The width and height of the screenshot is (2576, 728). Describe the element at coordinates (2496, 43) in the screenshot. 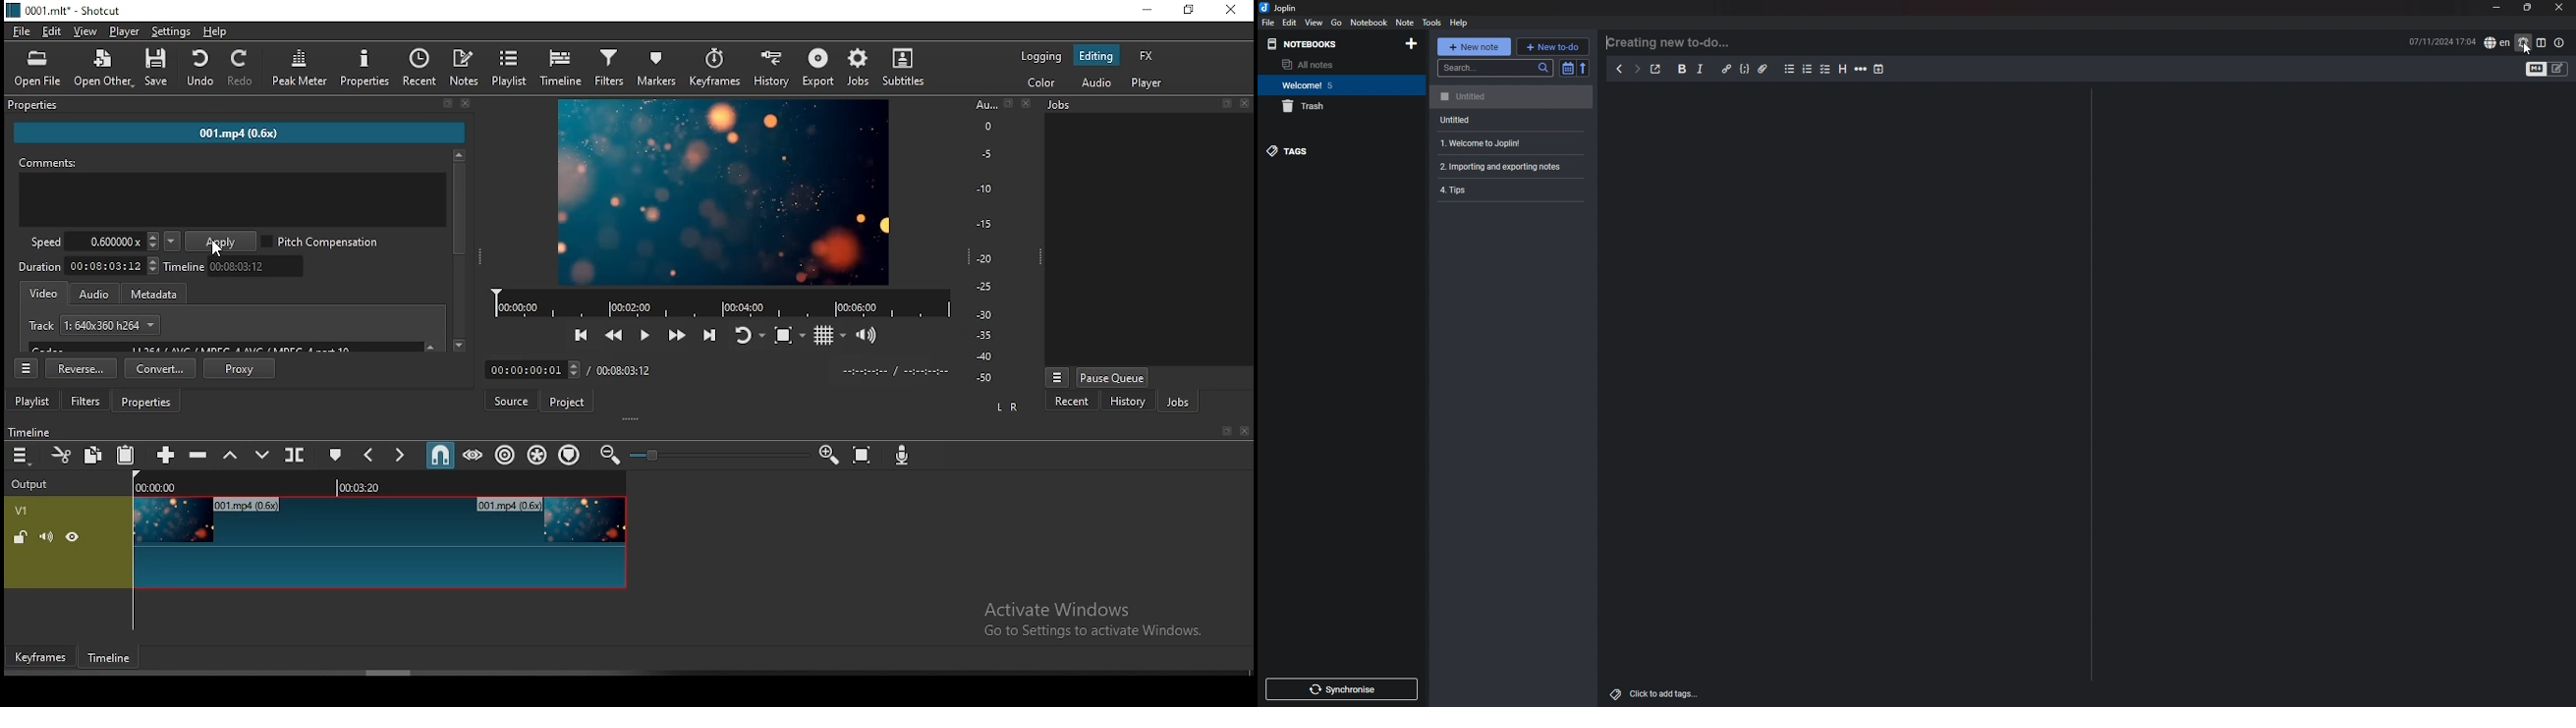

I see `spell check` at that location.